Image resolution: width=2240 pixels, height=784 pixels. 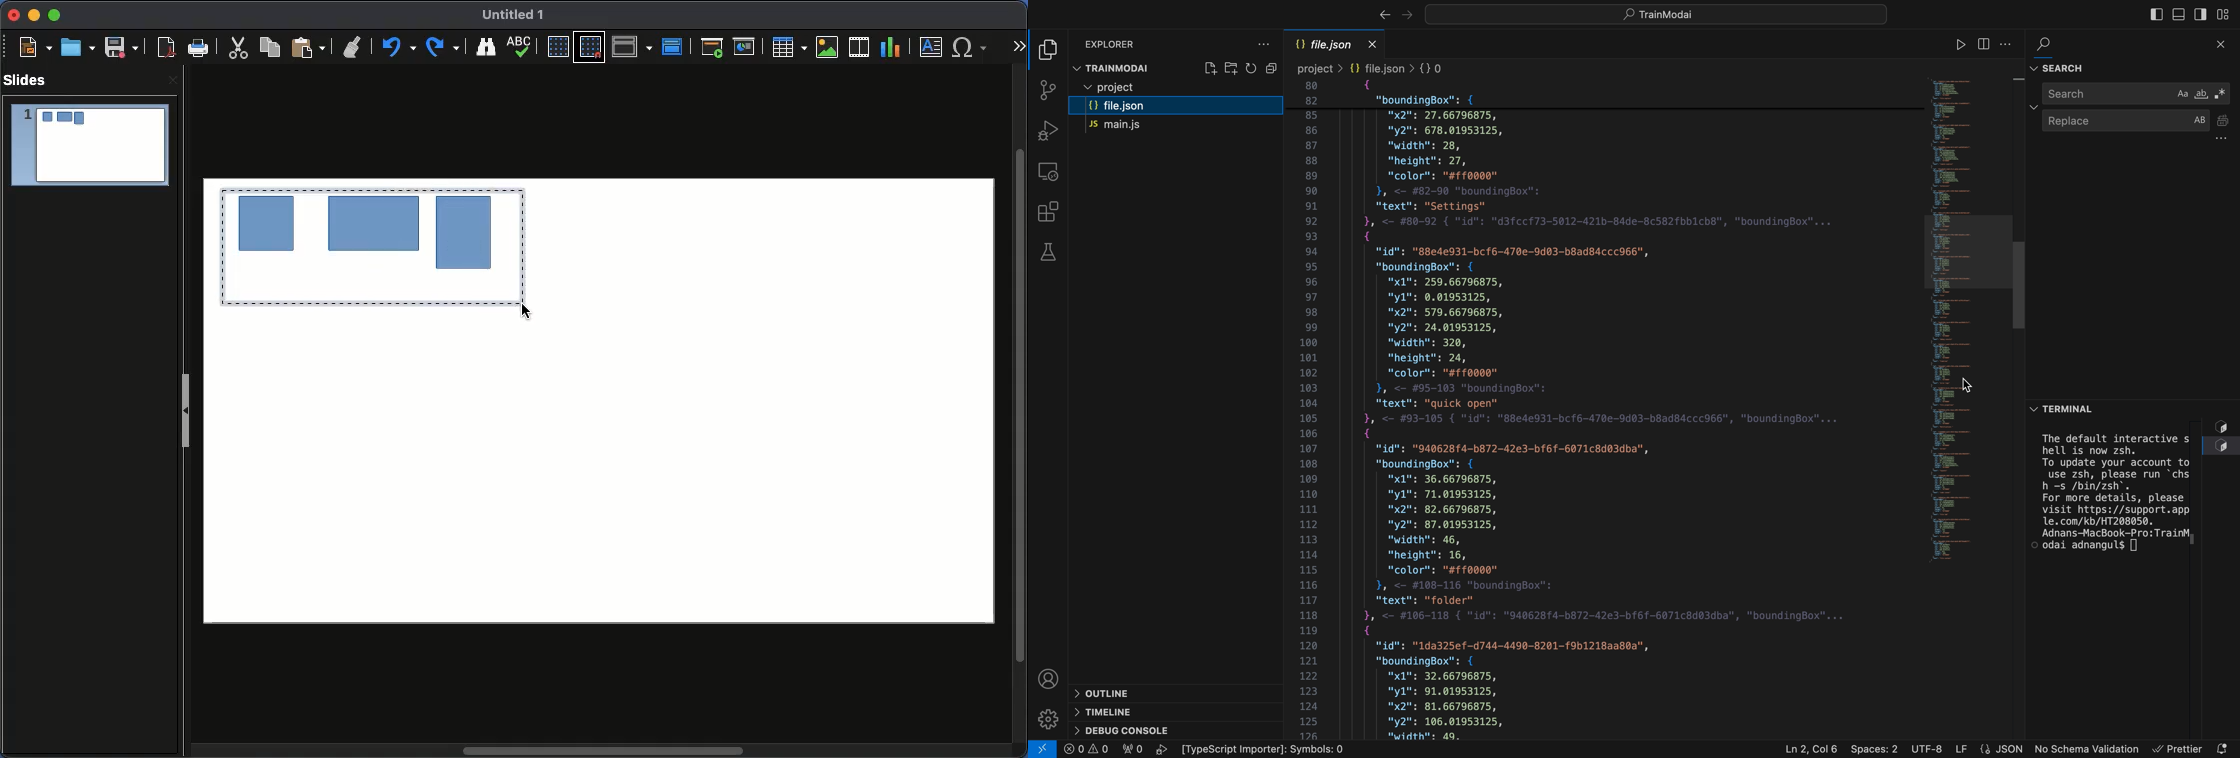 What do you see at coordinates (1150, 127) in the screenshot?
I see `main.js` at bounding box center [1150, 127].